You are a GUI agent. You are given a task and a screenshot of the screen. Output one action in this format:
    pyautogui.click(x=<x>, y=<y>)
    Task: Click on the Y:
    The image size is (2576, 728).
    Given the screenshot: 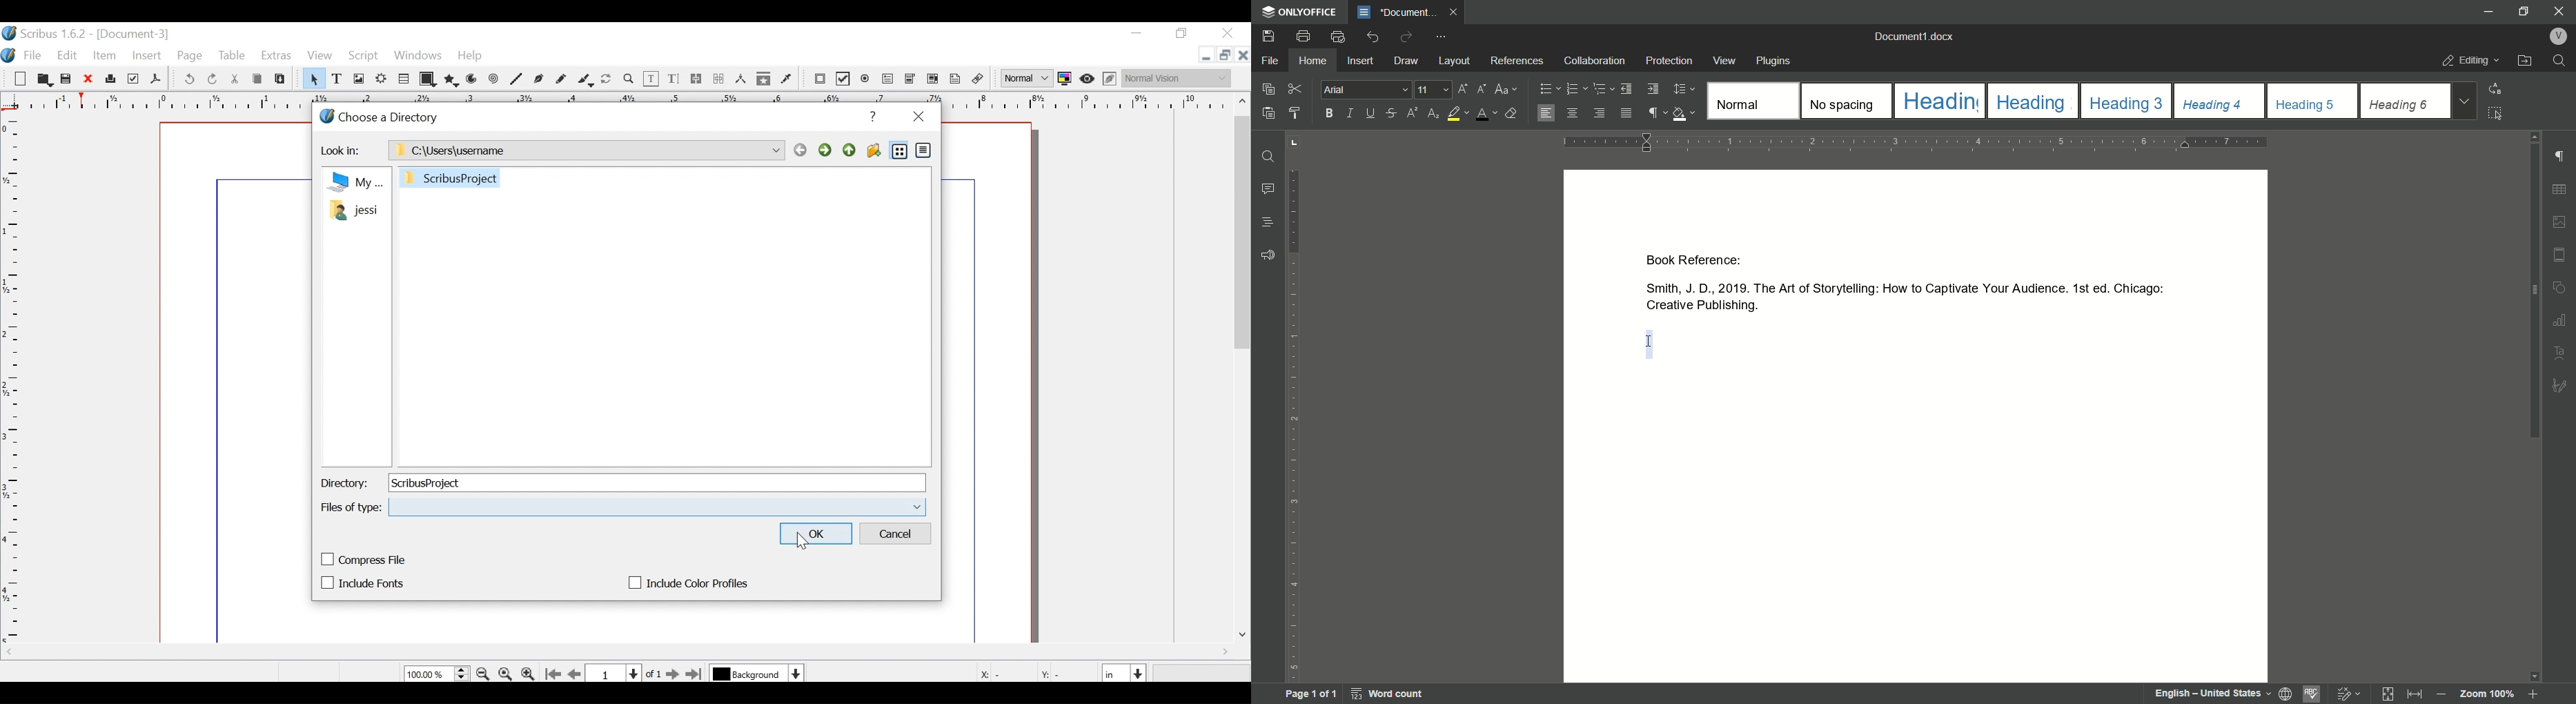 What is the action you would take?
    pyautogui.click(x=1049, y=672)
    